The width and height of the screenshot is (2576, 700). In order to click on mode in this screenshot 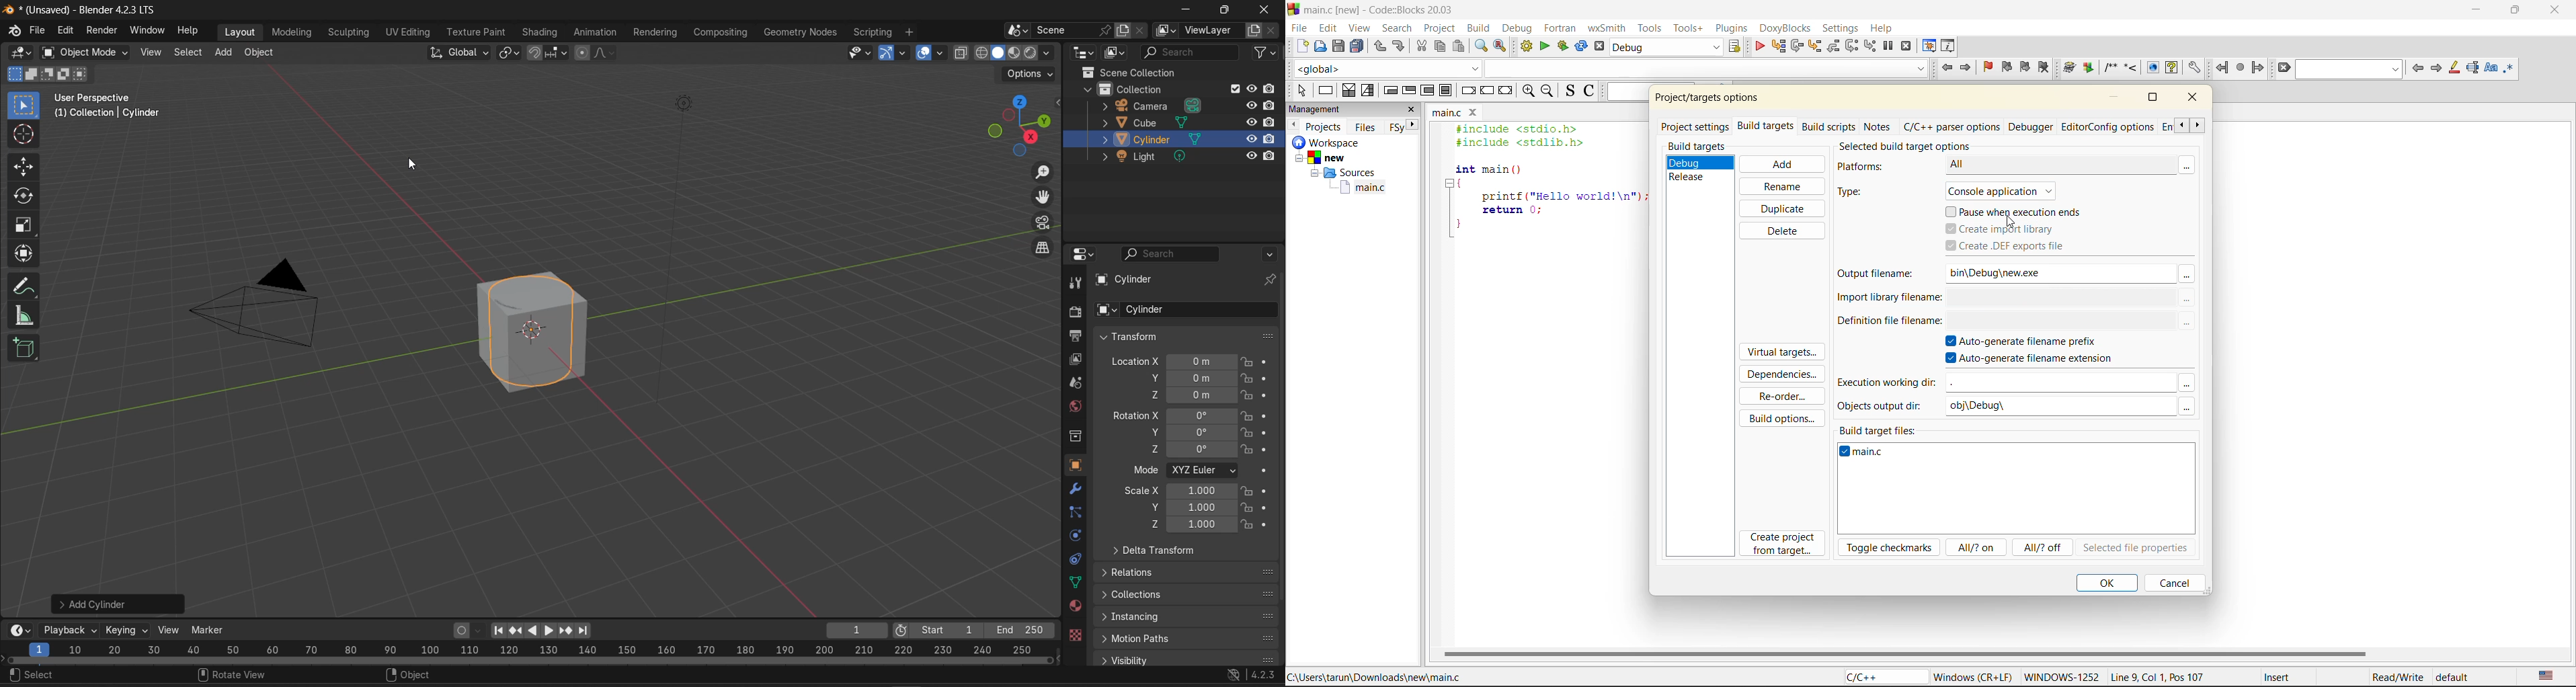, I will do `click(1146, 471)`.